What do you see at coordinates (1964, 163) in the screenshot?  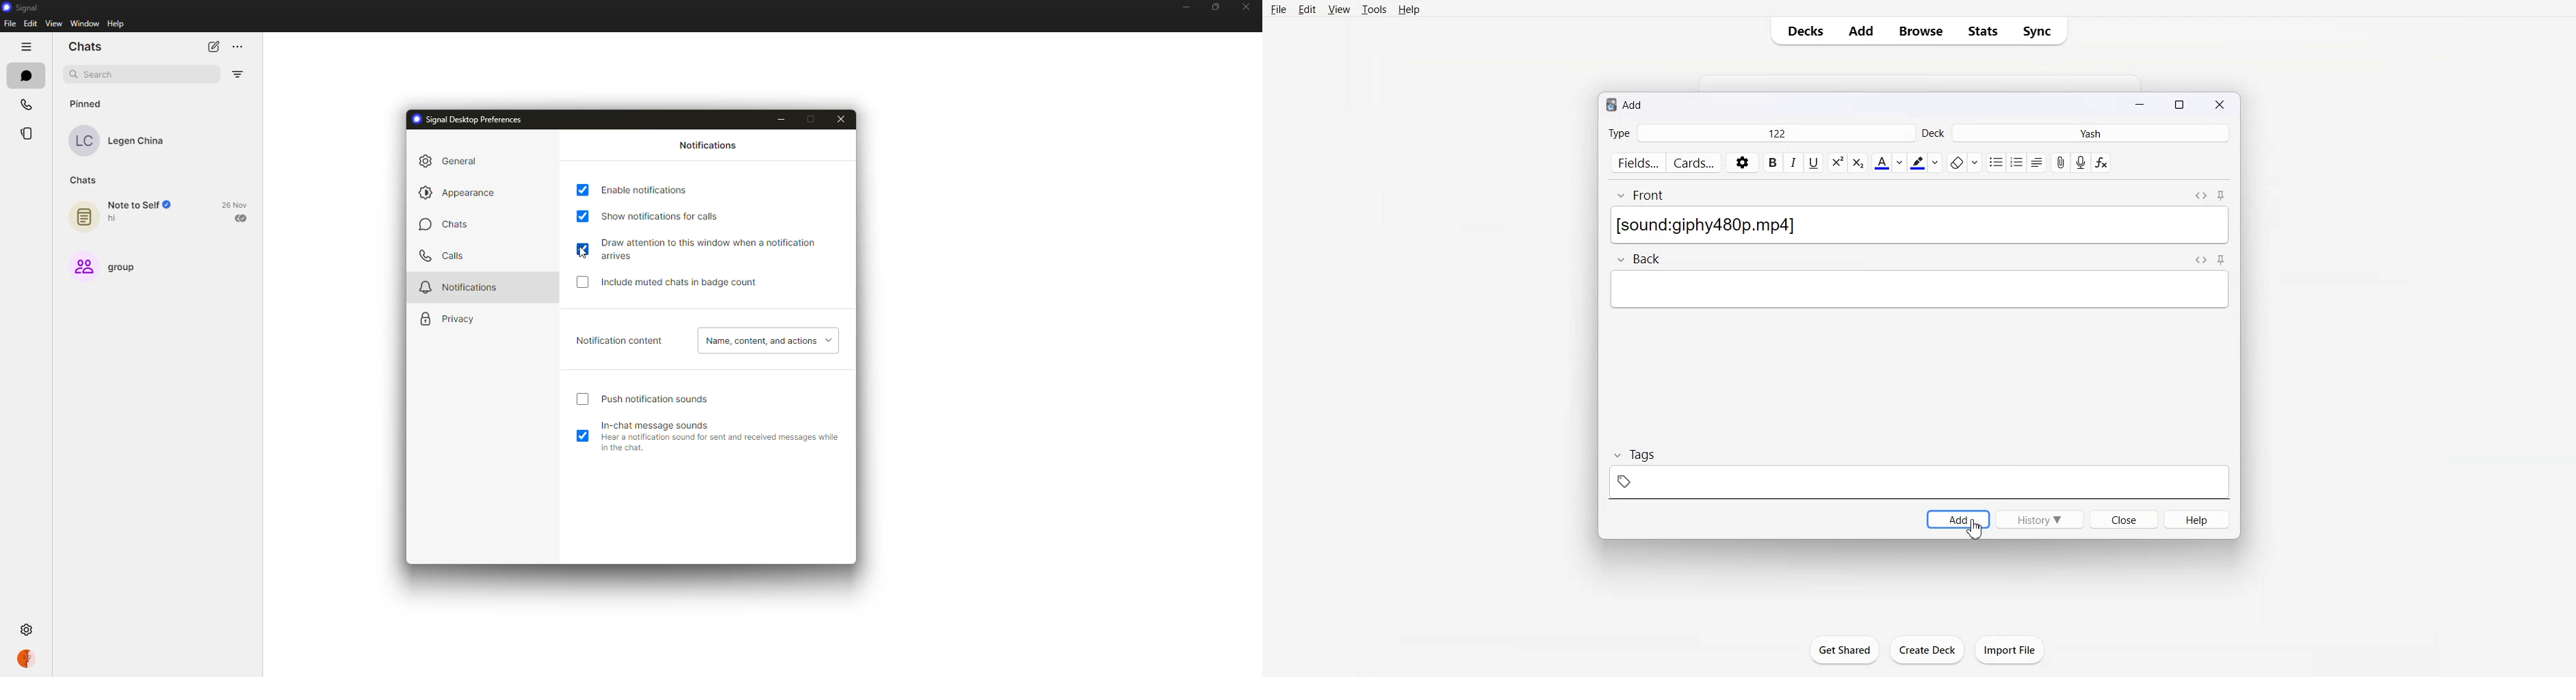 I see `Remove format` at bounding box center [1964, 163].